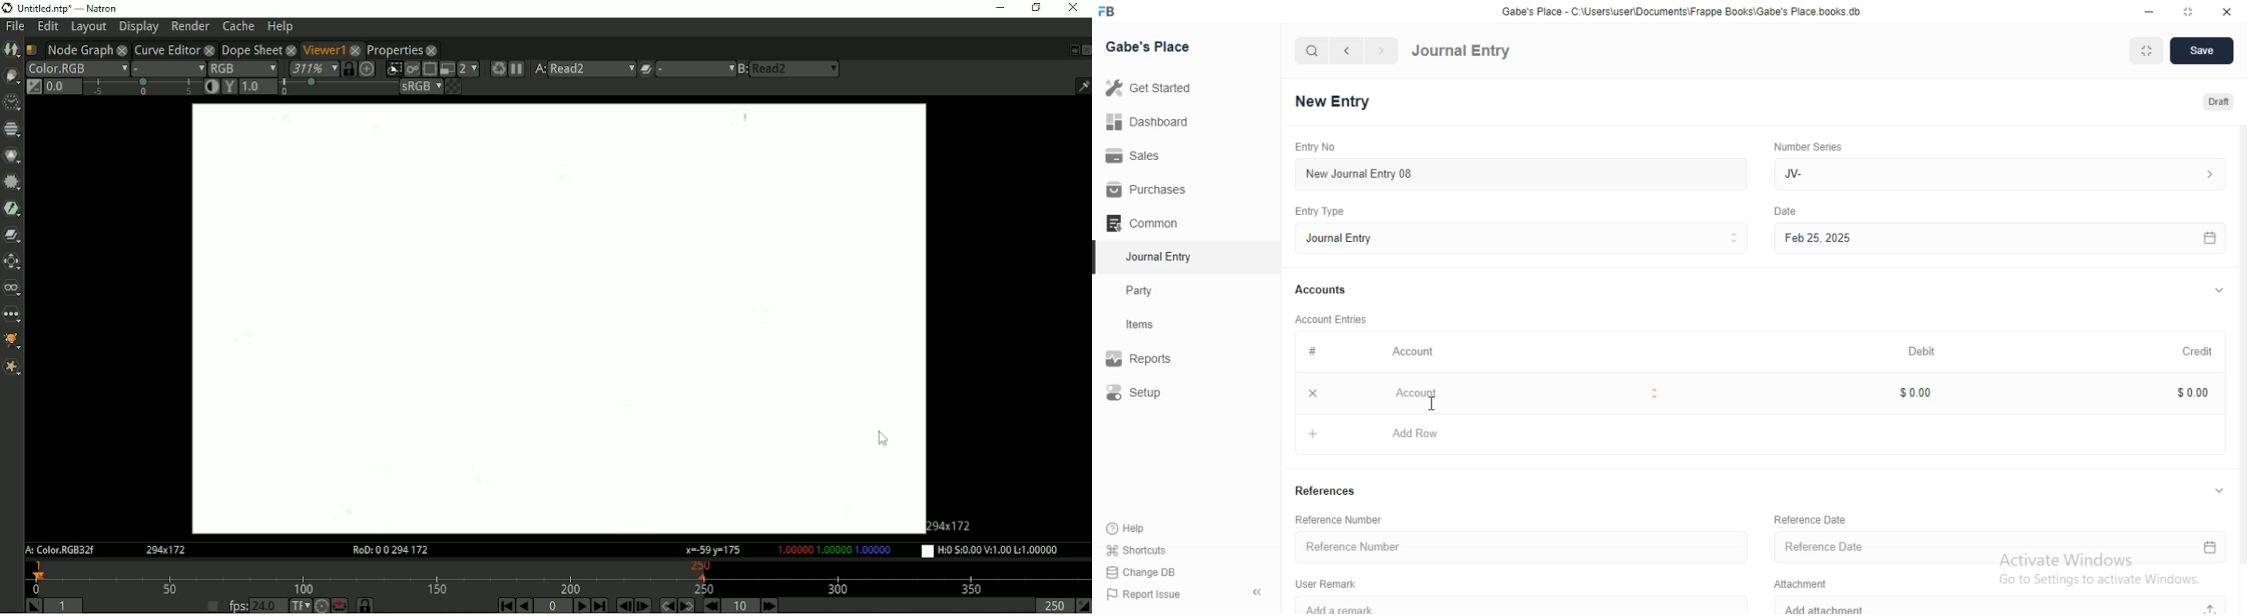 The image size is (2268, 616). What do you see at coordinates (1313, 393) in the screenshot?
I see `close` at bounding box center [1313, 393].